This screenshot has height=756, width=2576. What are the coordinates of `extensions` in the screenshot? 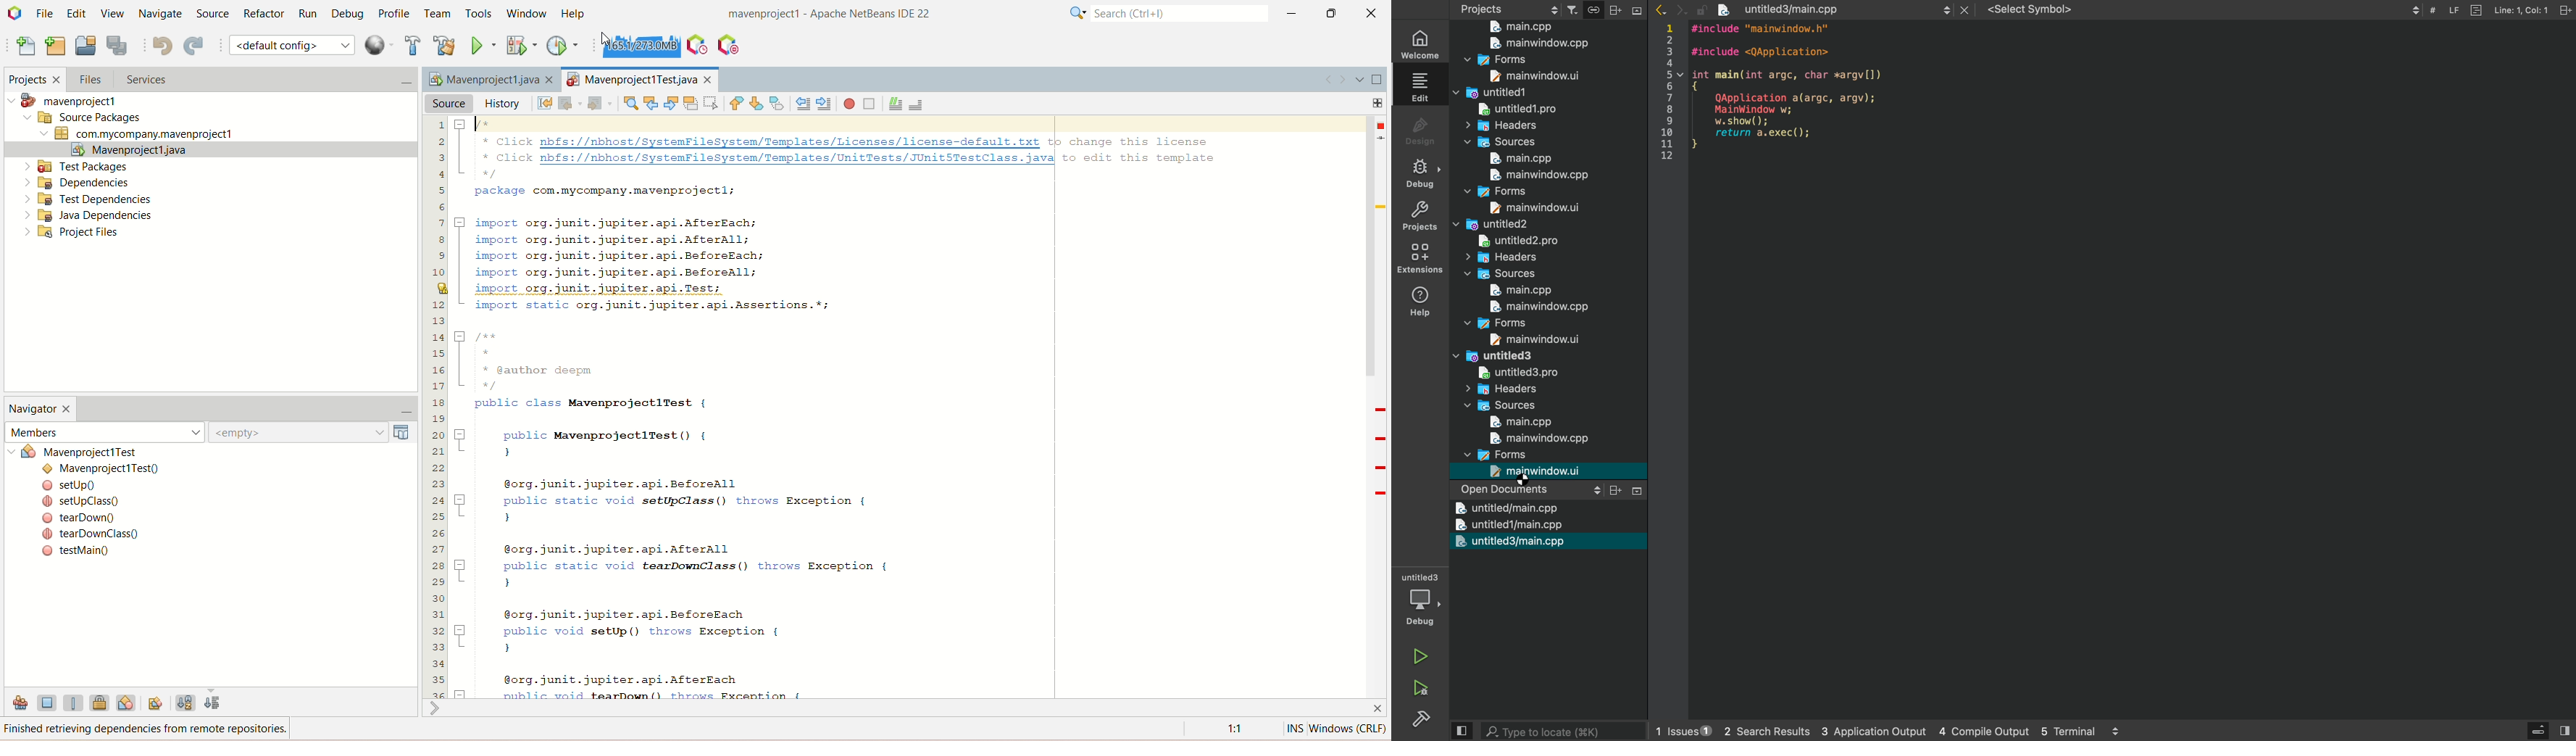 It's located at (1422, 258).